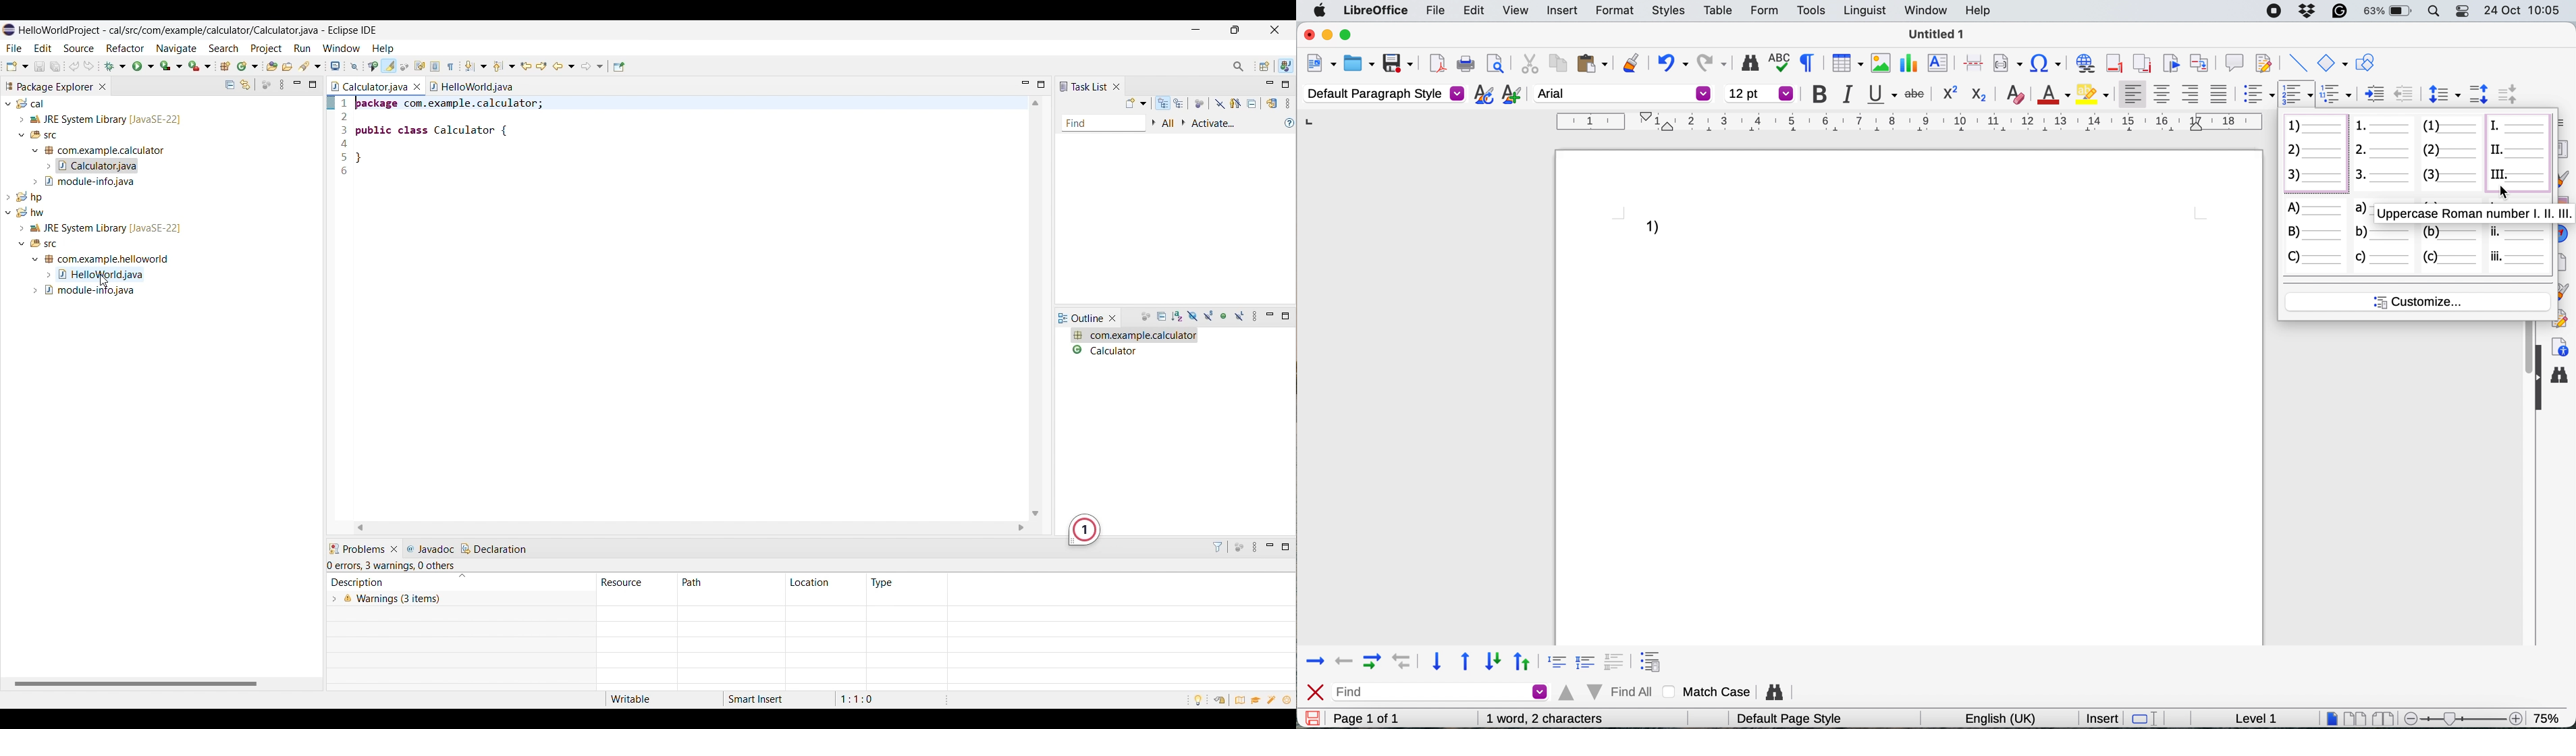 The image size is (2576, 756). Describe the element at coordinates (730, 583) in the screenshot. I see `Path` at that location.